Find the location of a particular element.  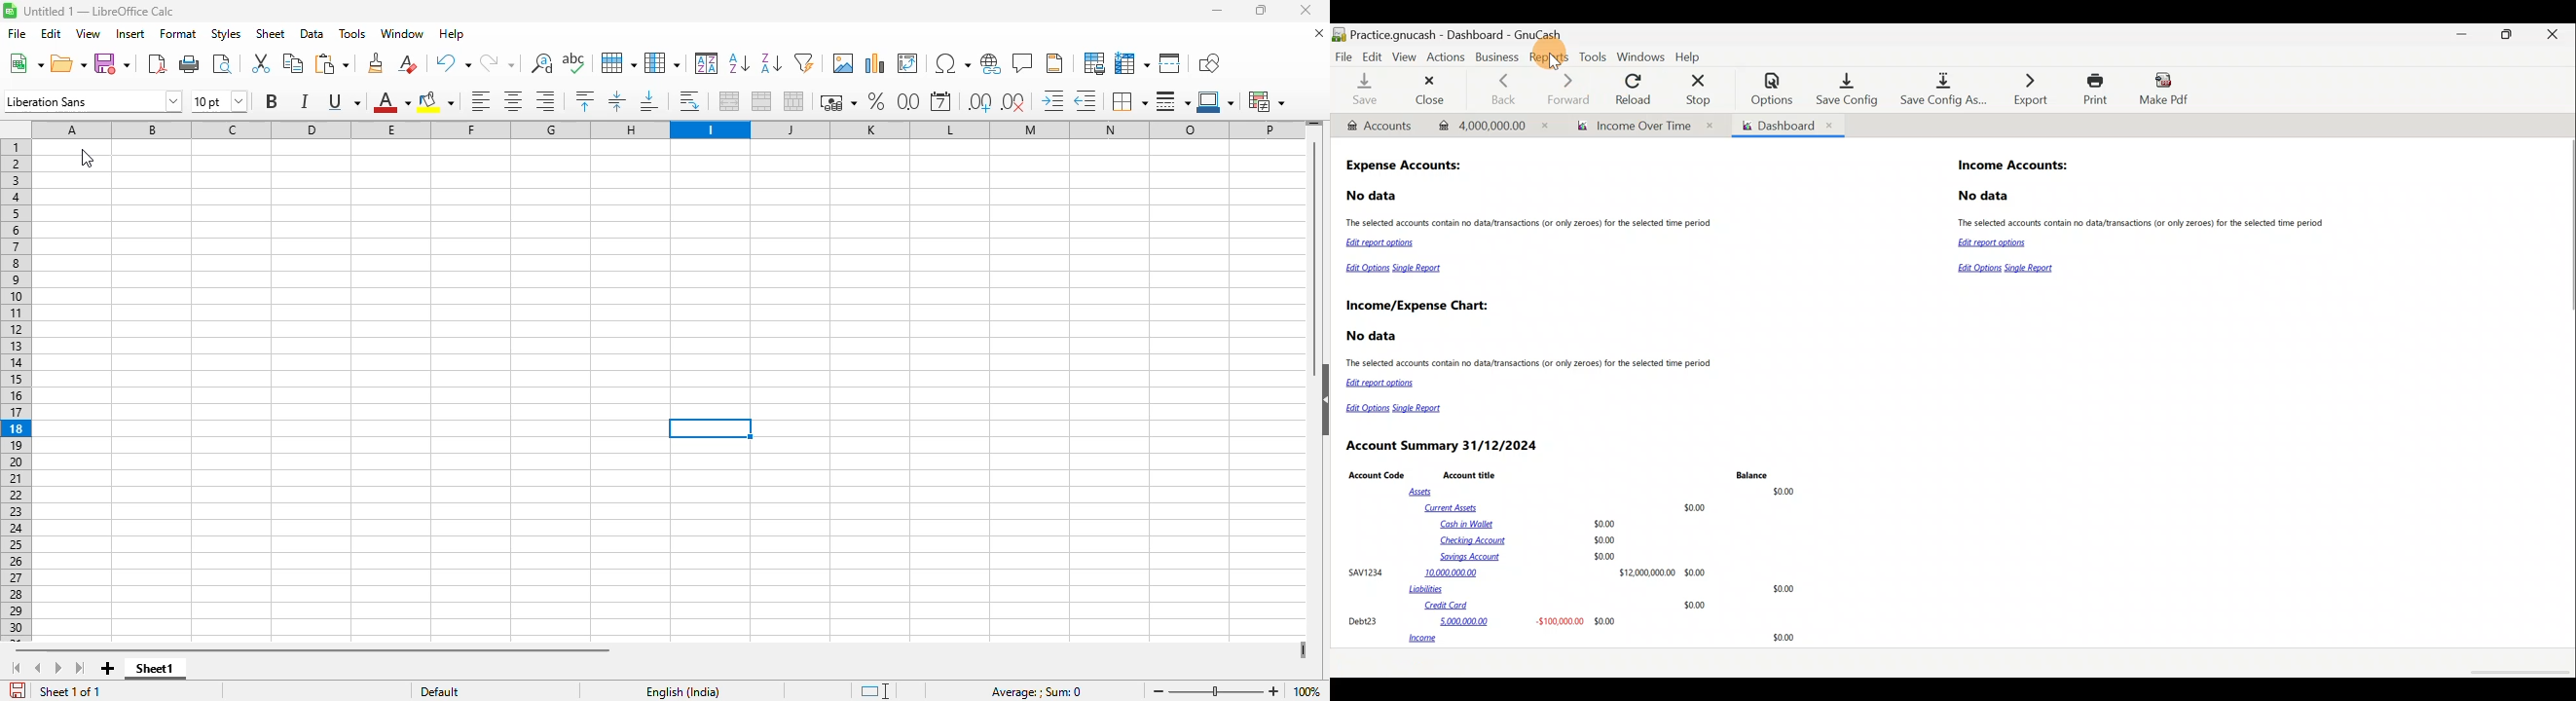

click to save the document is located at coordinates (18, 689).